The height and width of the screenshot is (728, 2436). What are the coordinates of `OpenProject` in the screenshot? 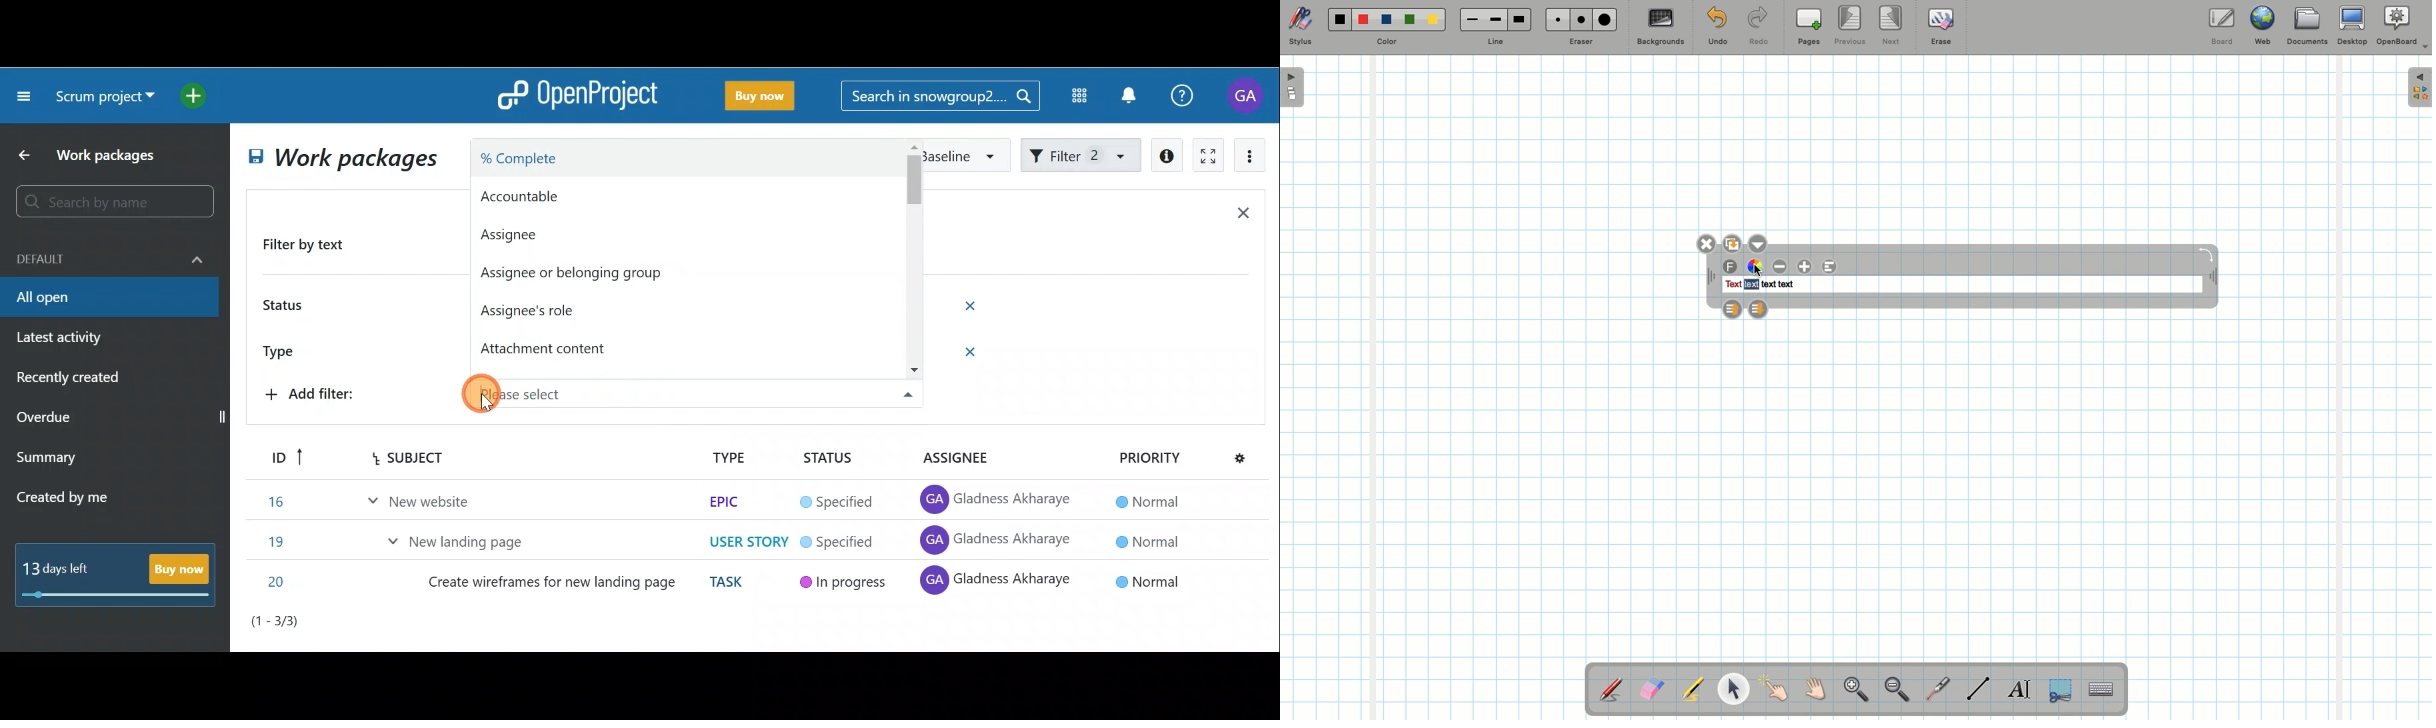 It's located at (577, 97).